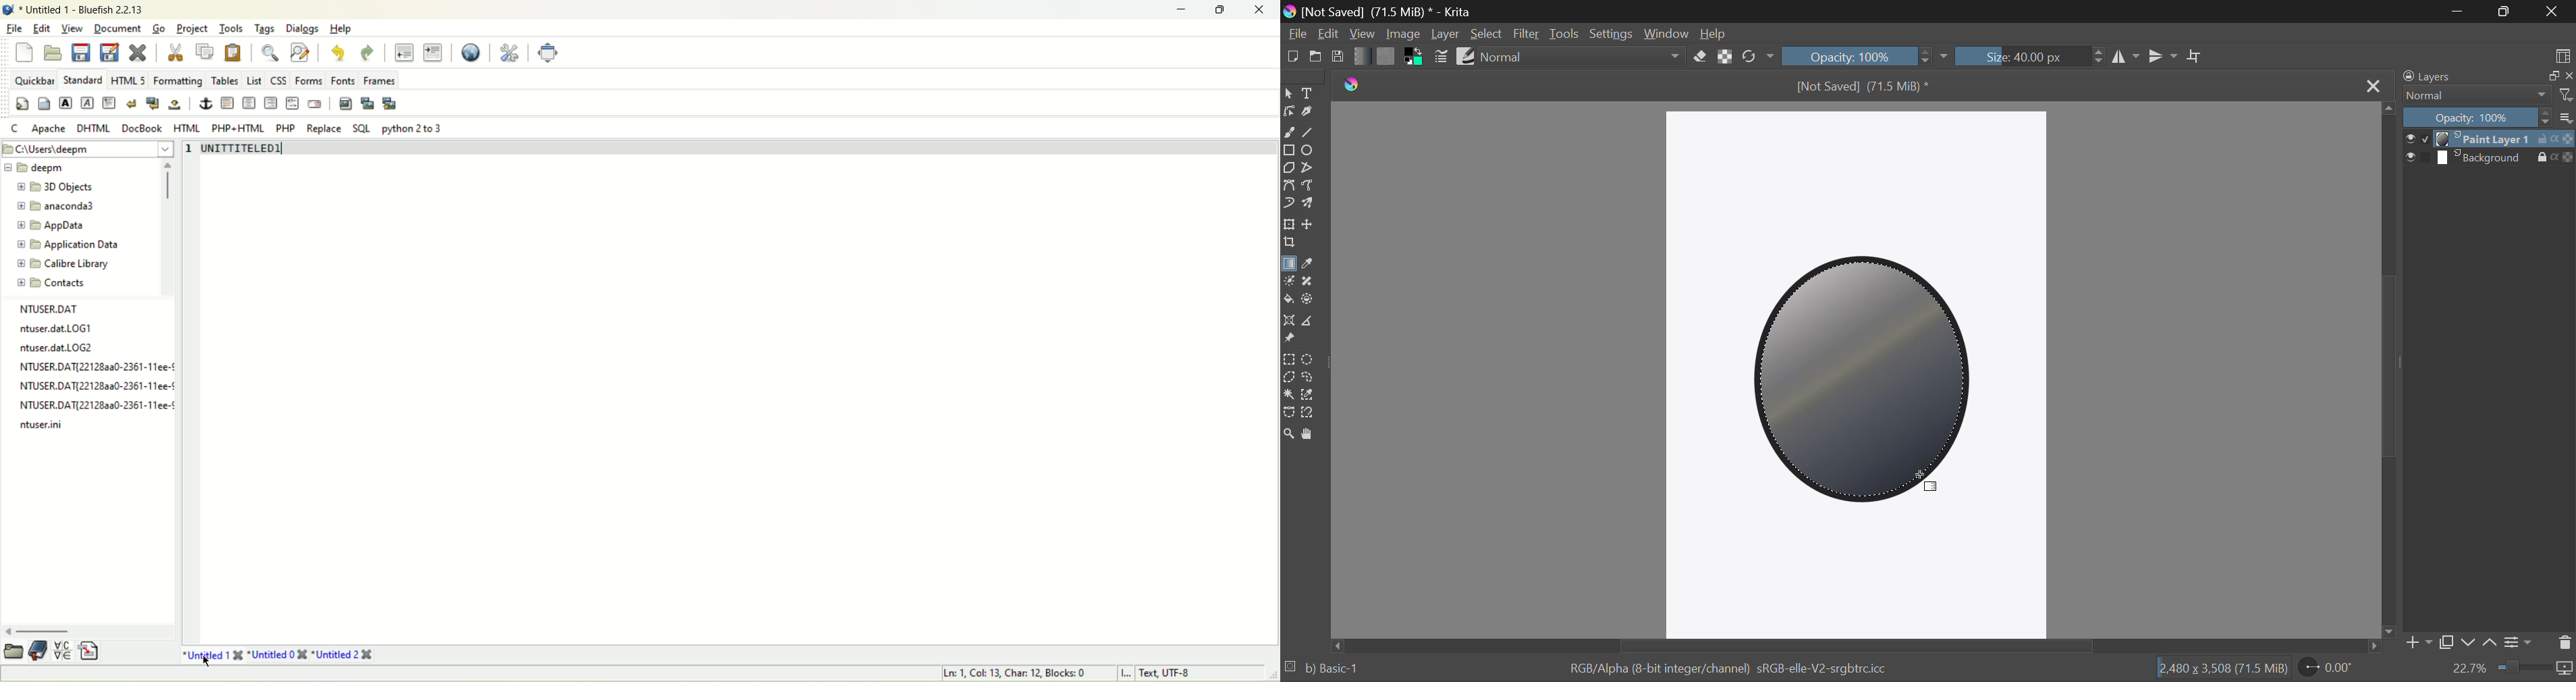 The image size is (2576, 700). What do you see at coordinates (1311, 170) in the screenshot?
I see `Polyline` at bounding box center [1311, 170].